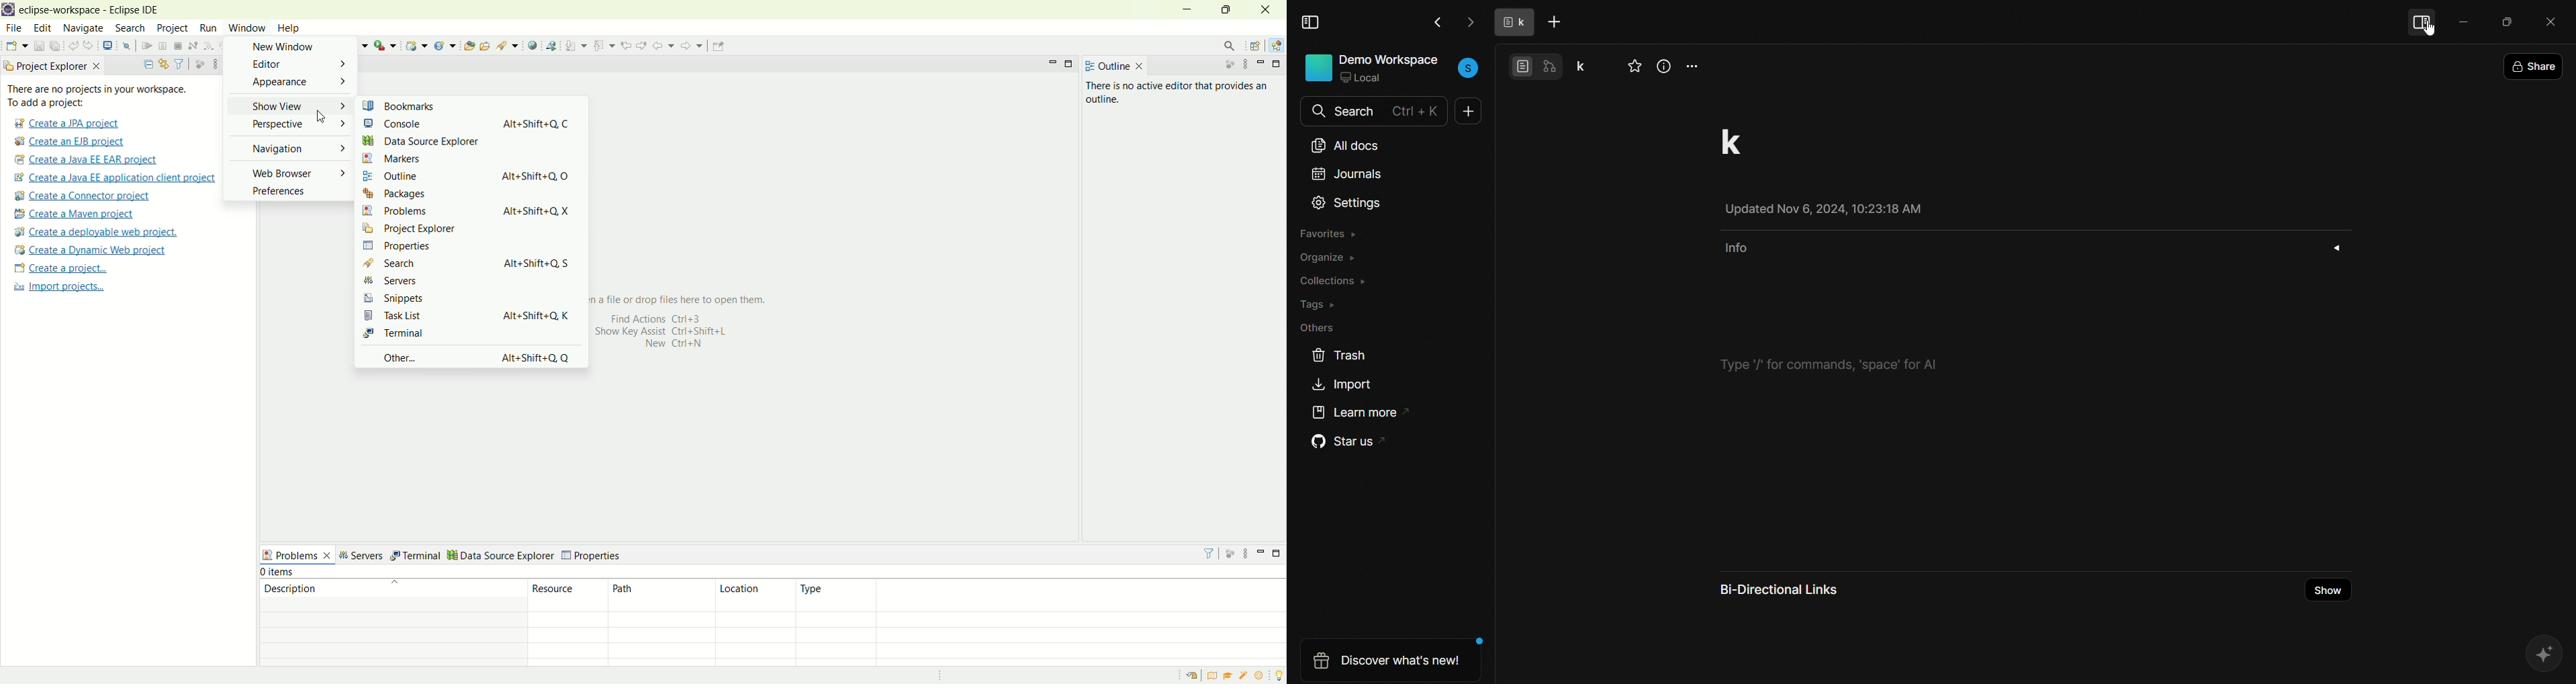  Describe the element at coordinates (421, 140) in the screenshot. I see `data source explorer` at that location.